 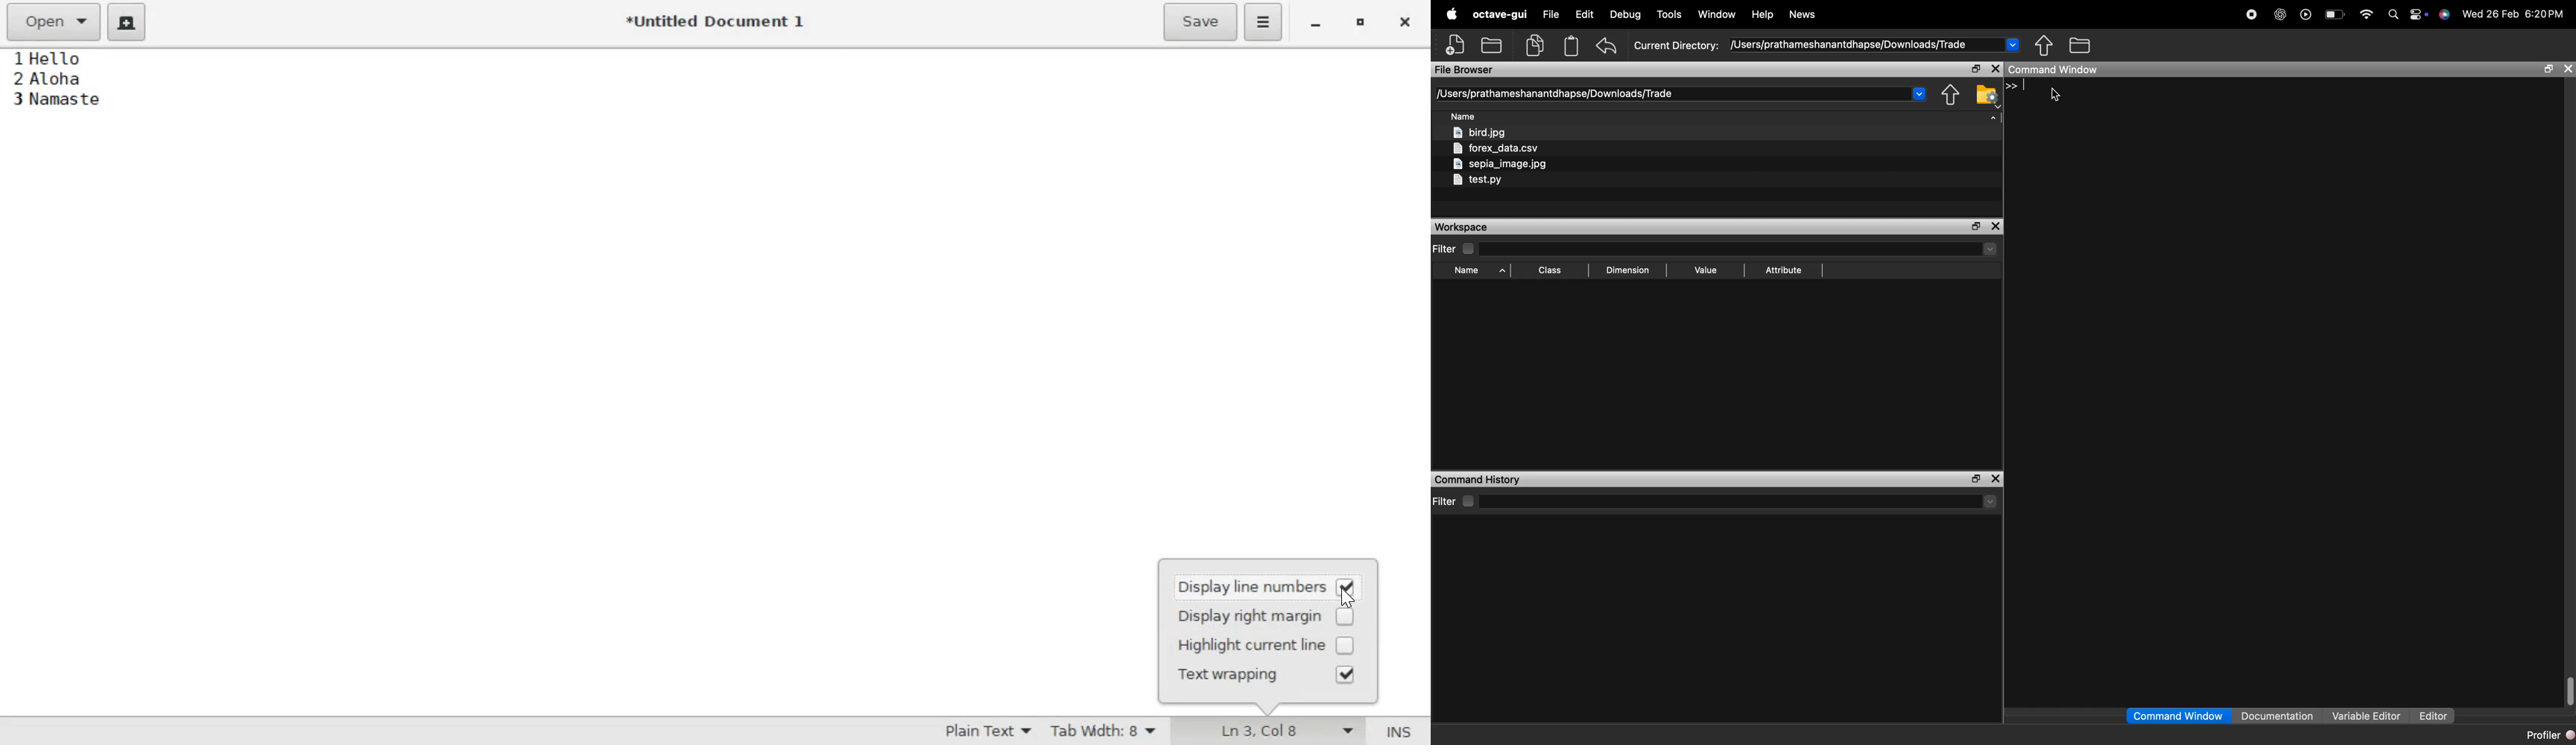 I want to click on chatgpt, so click(x=2280, y=14).